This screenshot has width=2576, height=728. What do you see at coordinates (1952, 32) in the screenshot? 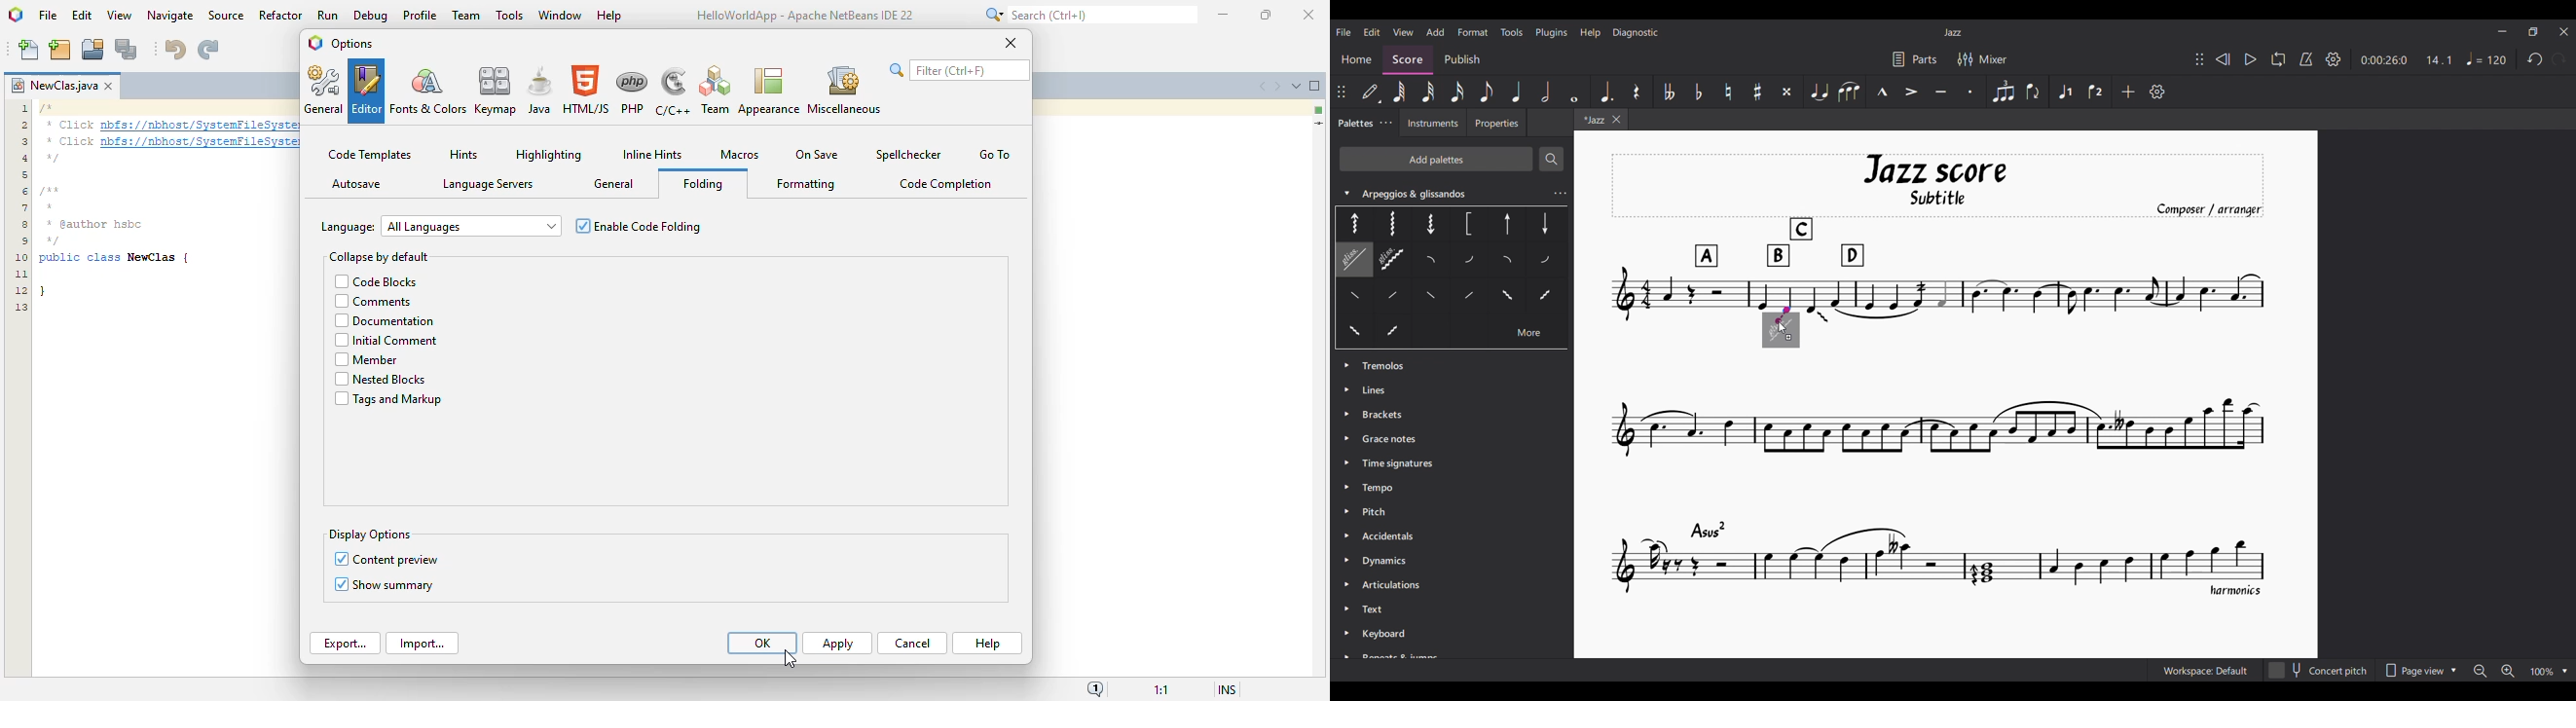
I see `Title of current score` at bounding box center [1952, 32].